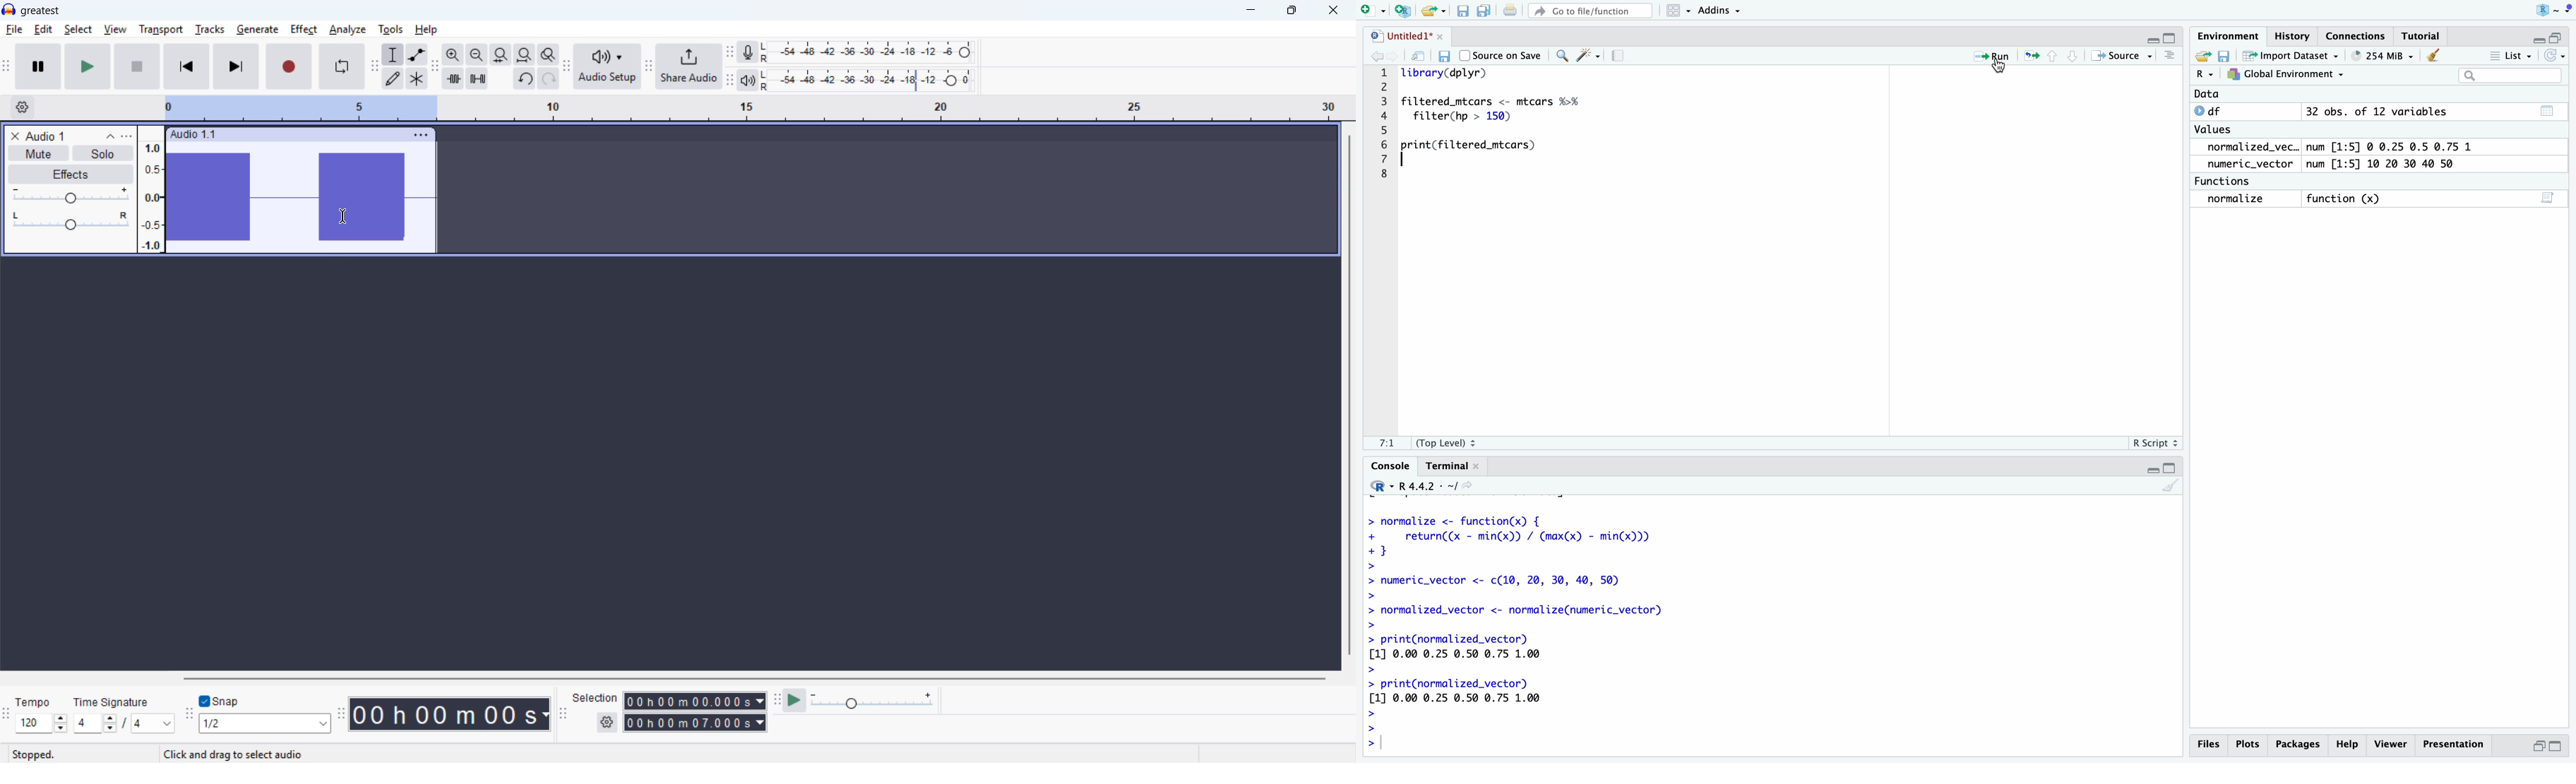 Image resolution: width=2576 pixels, height=784 pixels. I want to click on Files, so click(2207, 744).